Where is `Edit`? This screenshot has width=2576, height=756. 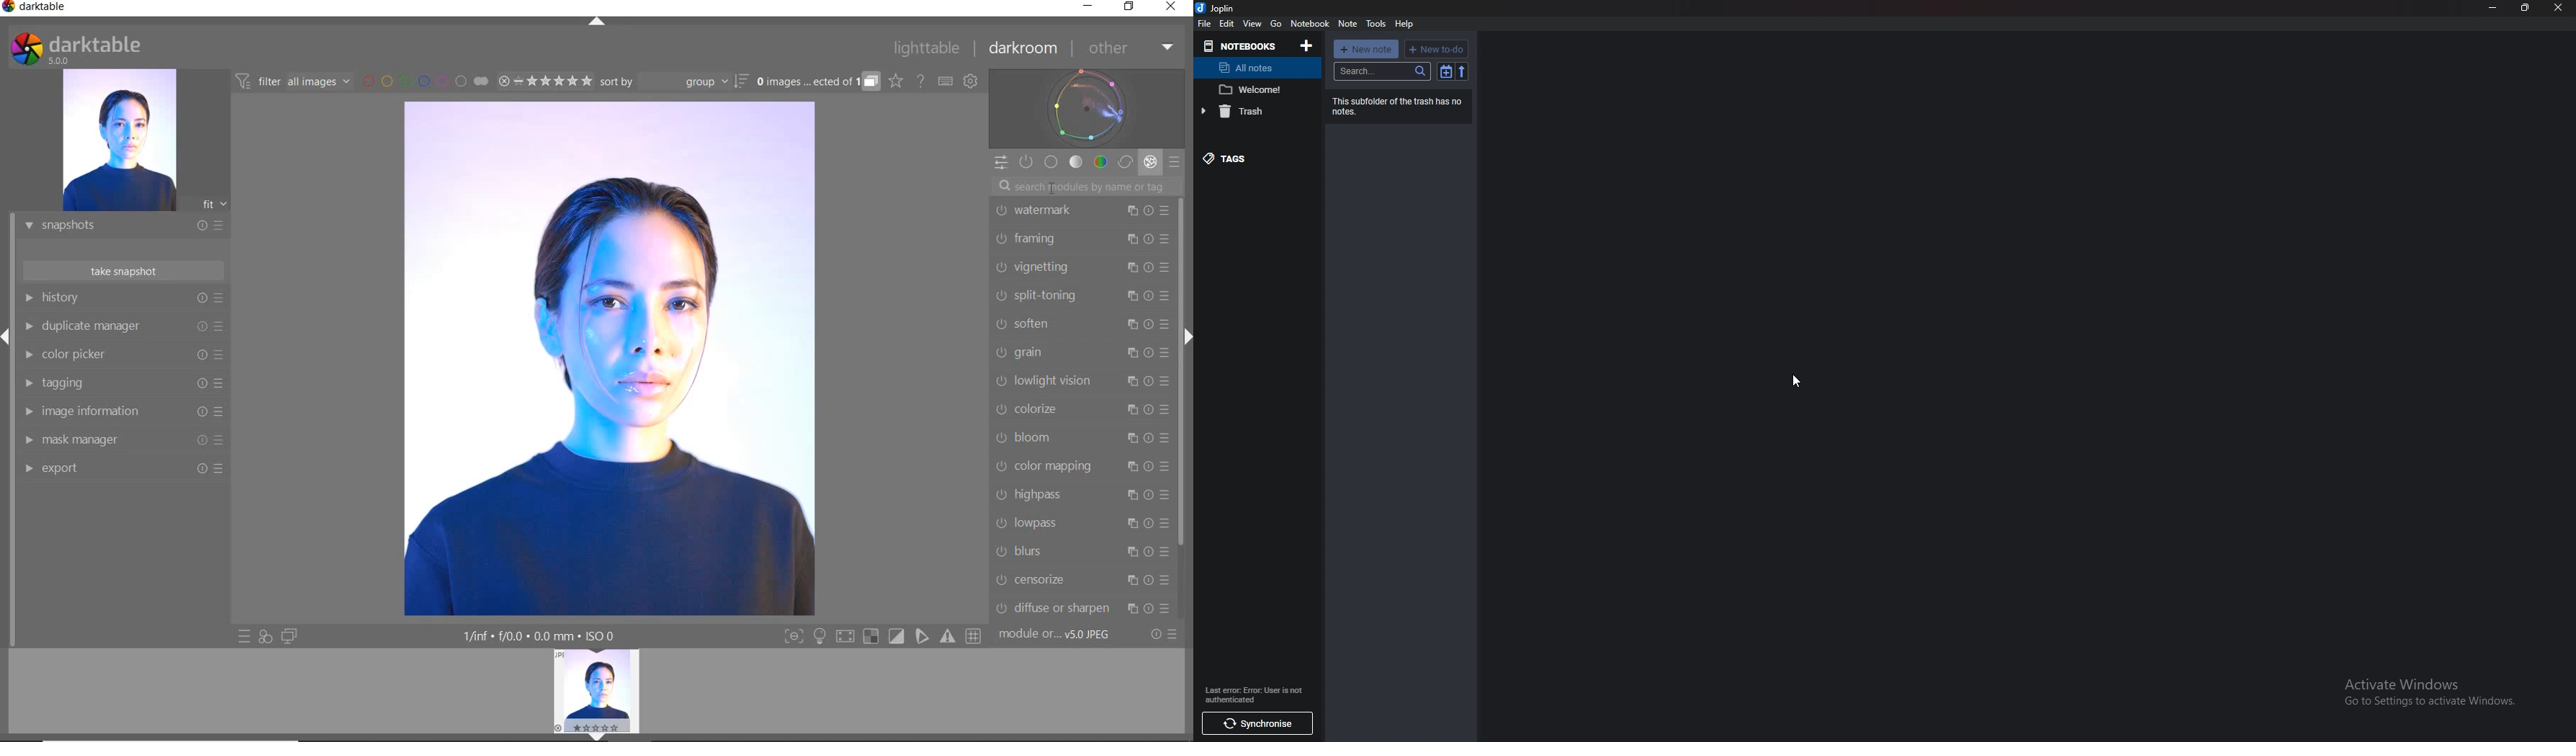 Edit is located at coordinates (1226, 23).